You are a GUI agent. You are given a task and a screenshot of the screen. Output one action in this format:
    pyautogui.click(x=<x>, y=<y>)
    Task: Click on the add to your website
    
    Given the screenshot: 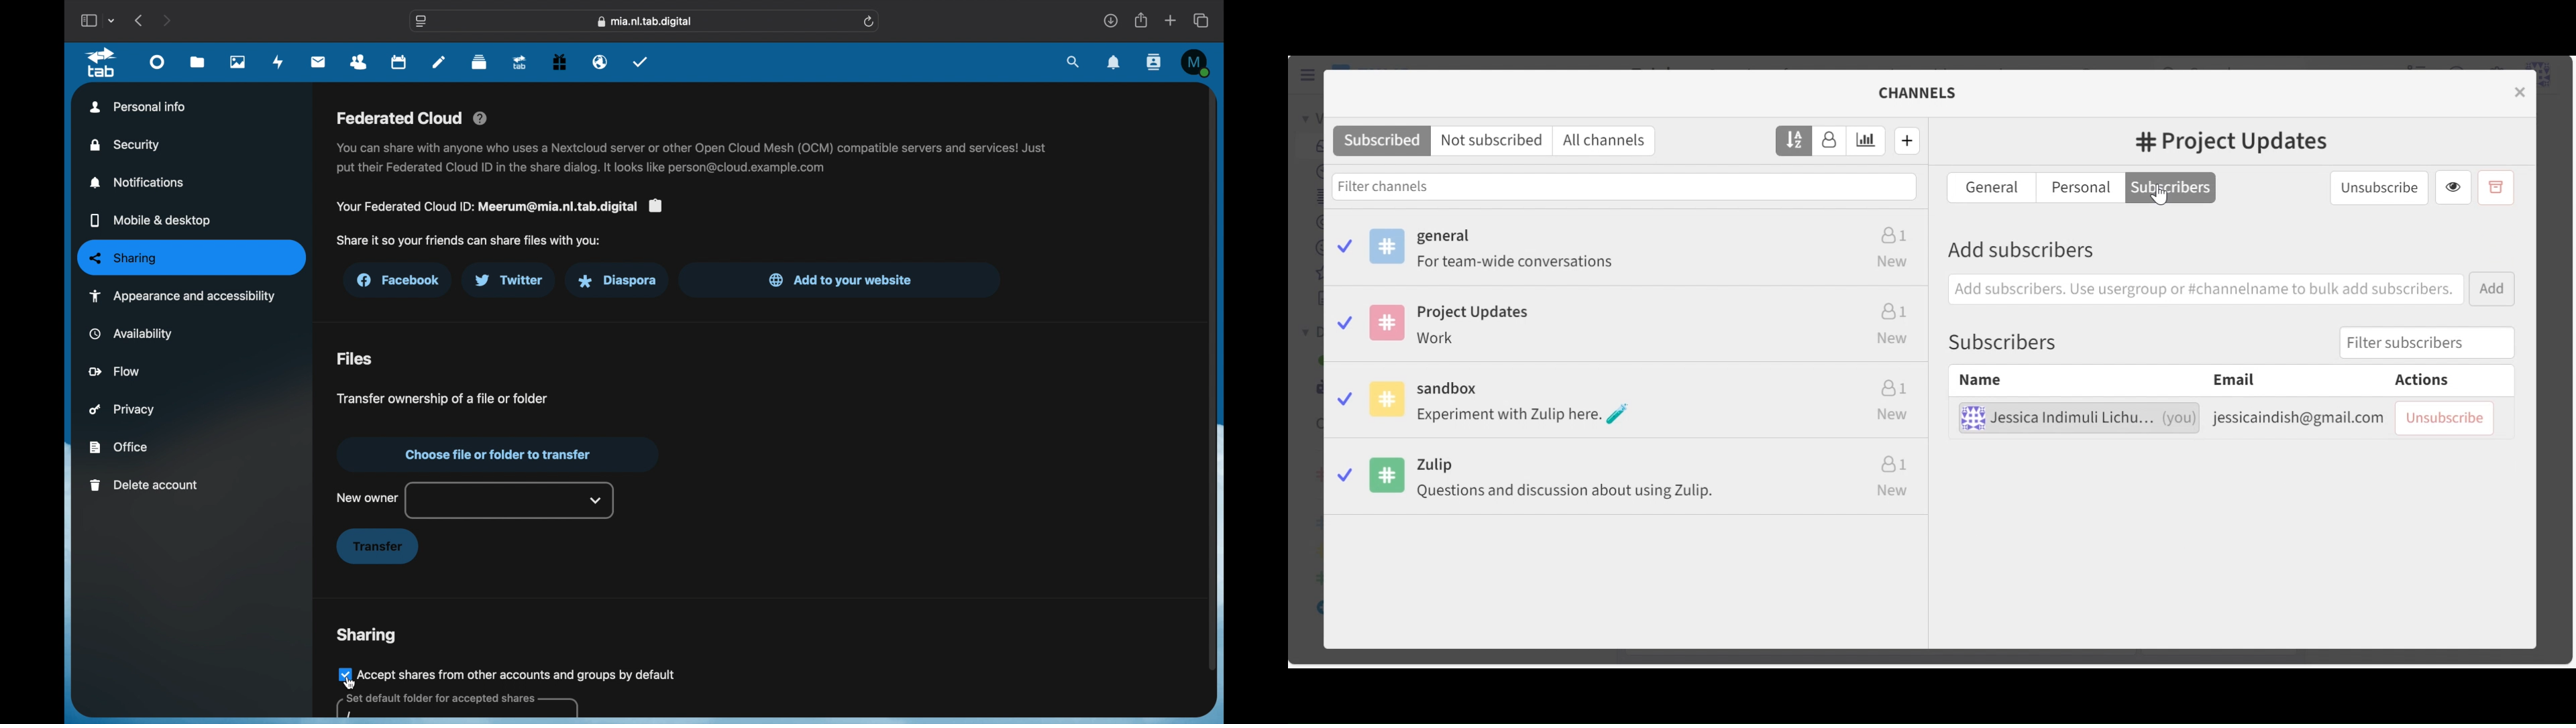 What is the action you would take?
    pyautogui.click(x=841, y=280)
    